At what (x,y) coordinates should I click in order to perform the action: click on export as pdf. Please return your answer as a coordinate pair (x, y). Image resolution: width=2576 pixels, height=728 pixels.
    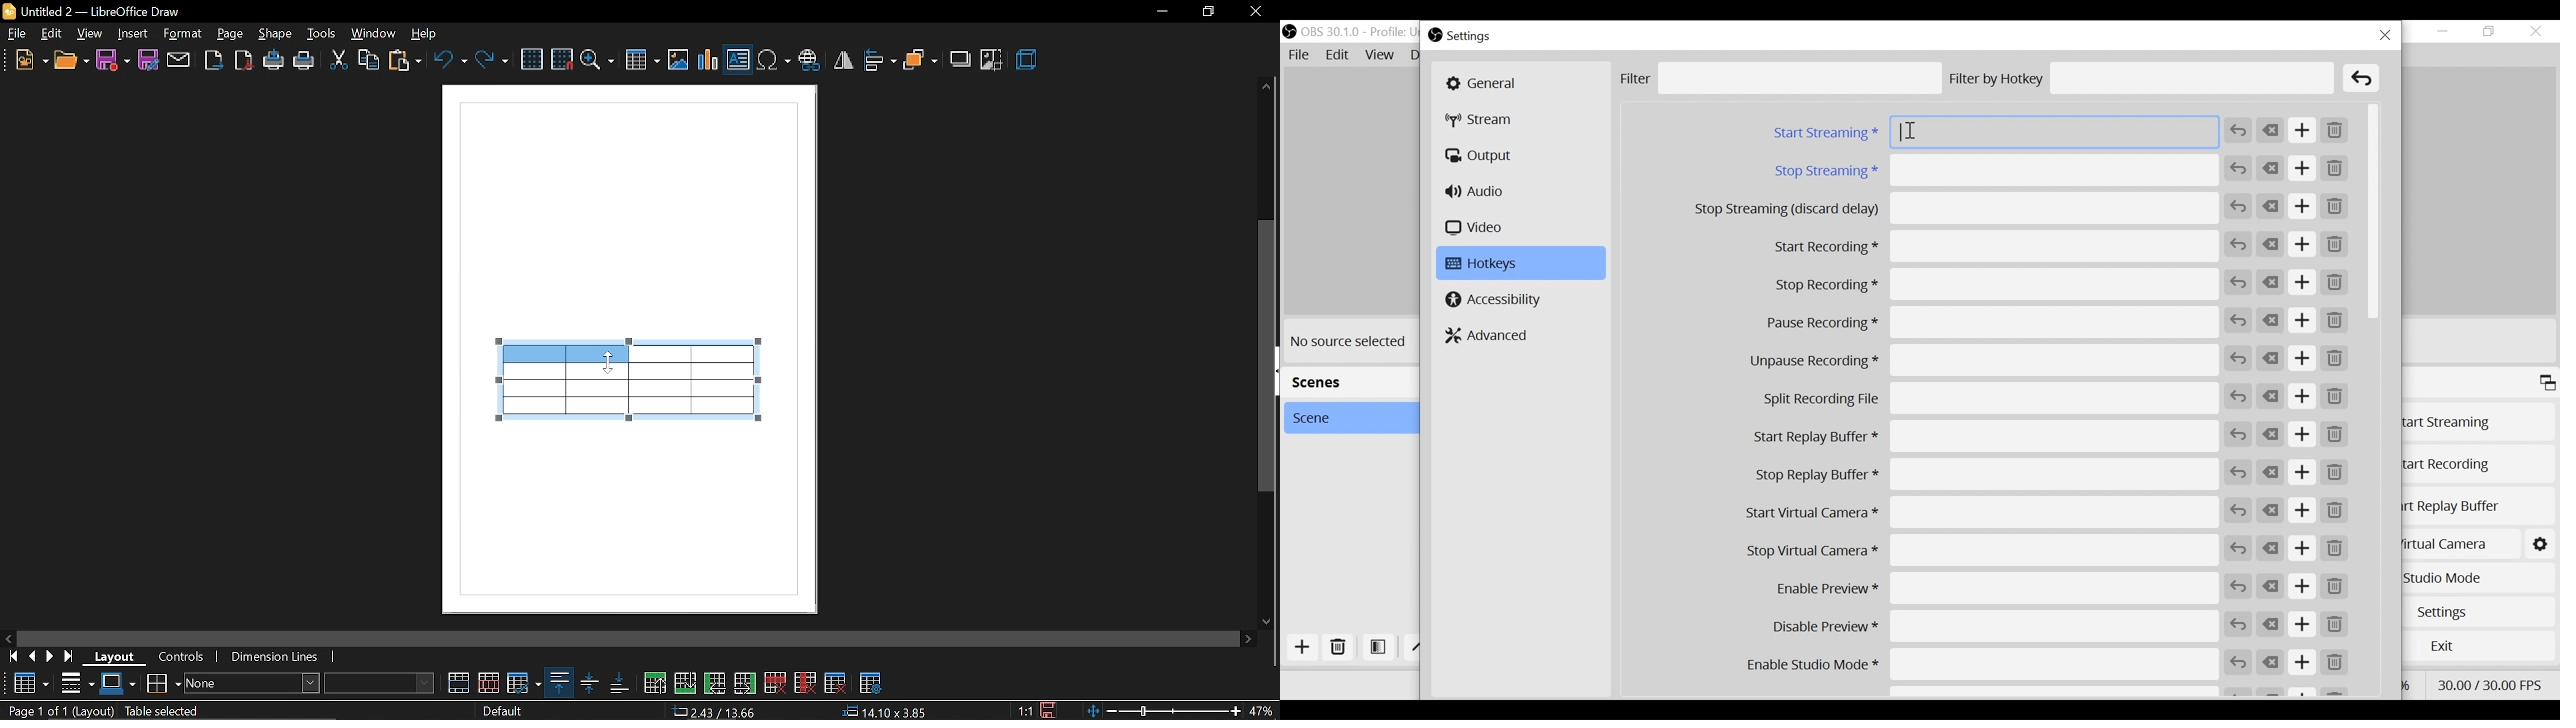
    Looking at the image, I should click on (241, 60).